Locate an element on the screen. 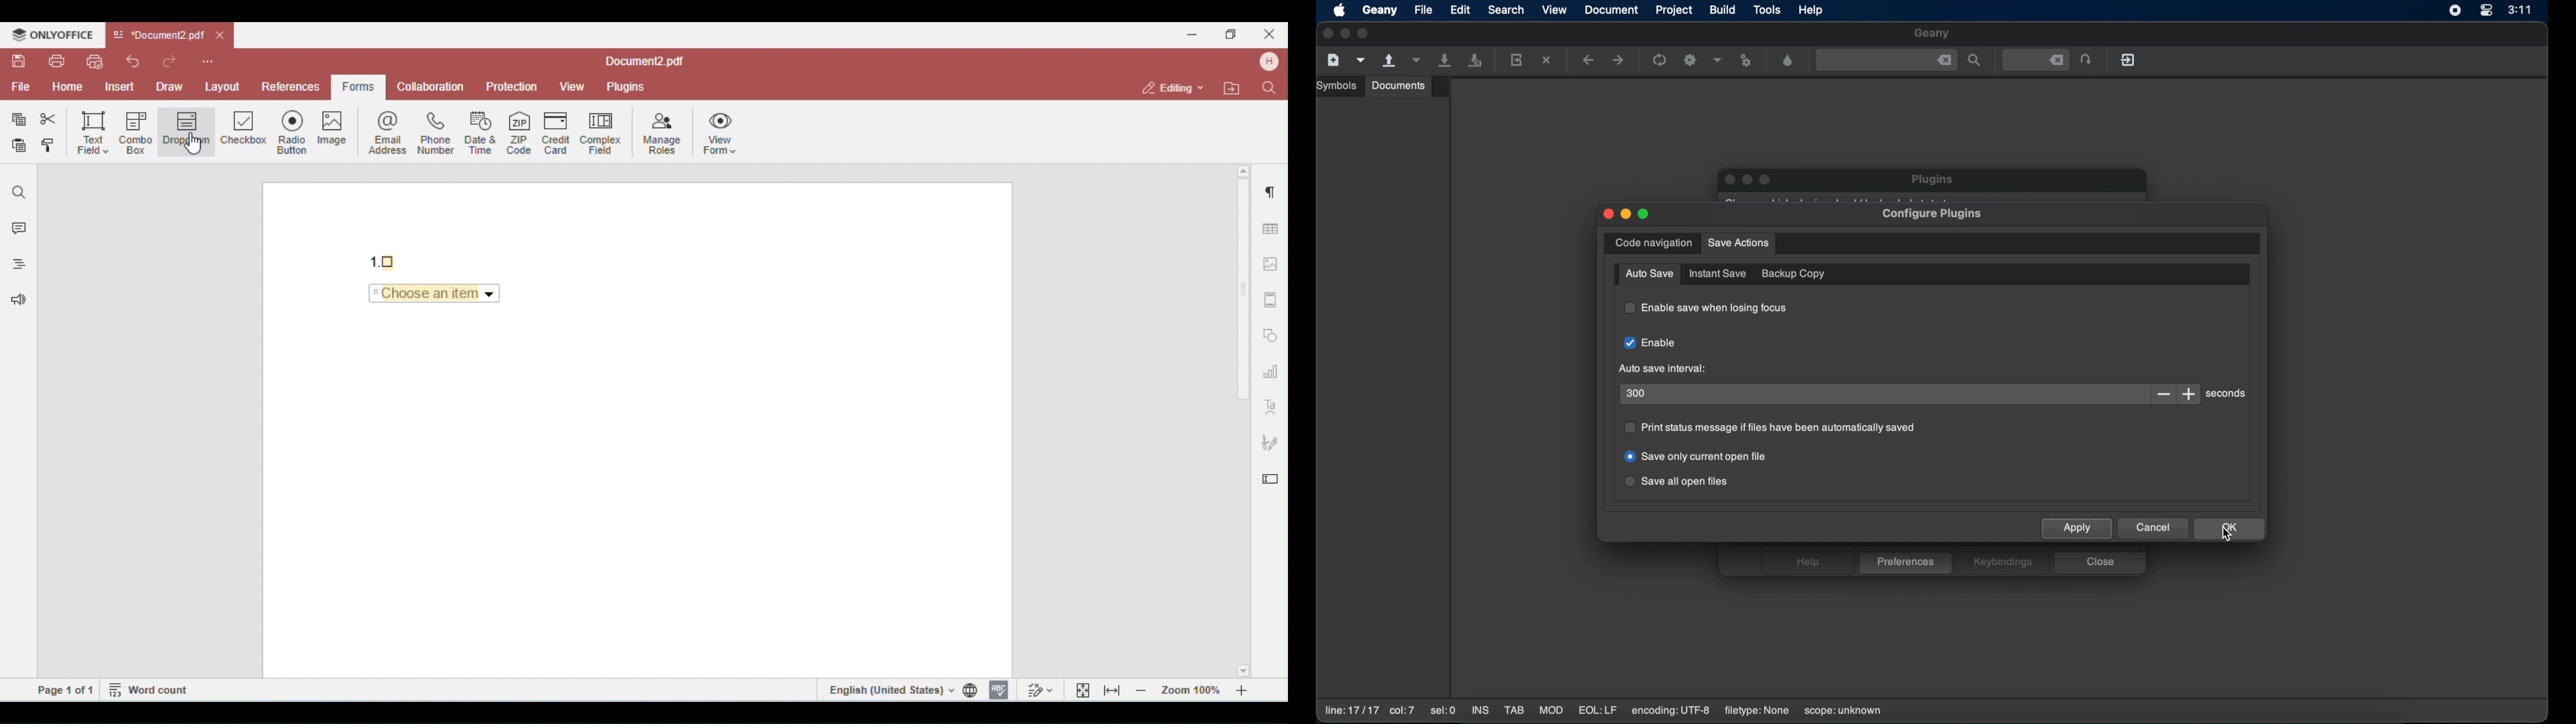 This screenshot has width=2576, height=728. line:17/17 is located at coordinates (1350, 711).